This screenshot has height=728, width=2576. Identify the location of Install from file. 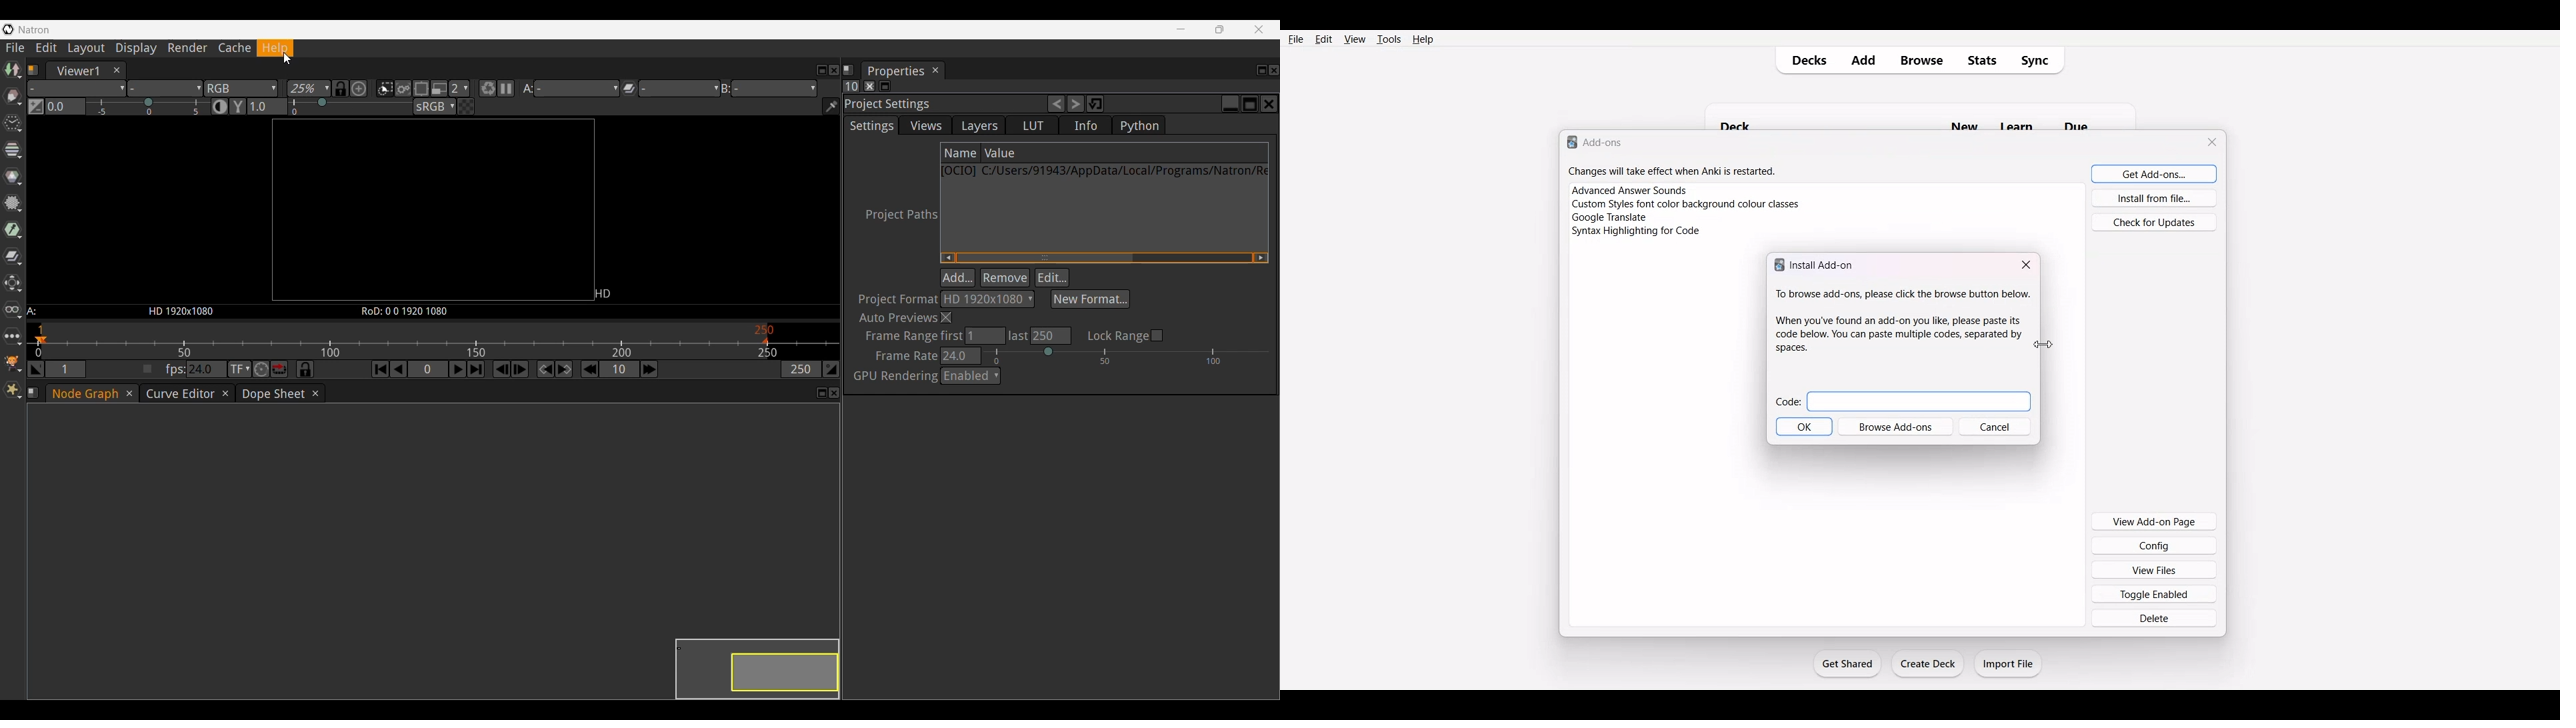
(2153, 198).